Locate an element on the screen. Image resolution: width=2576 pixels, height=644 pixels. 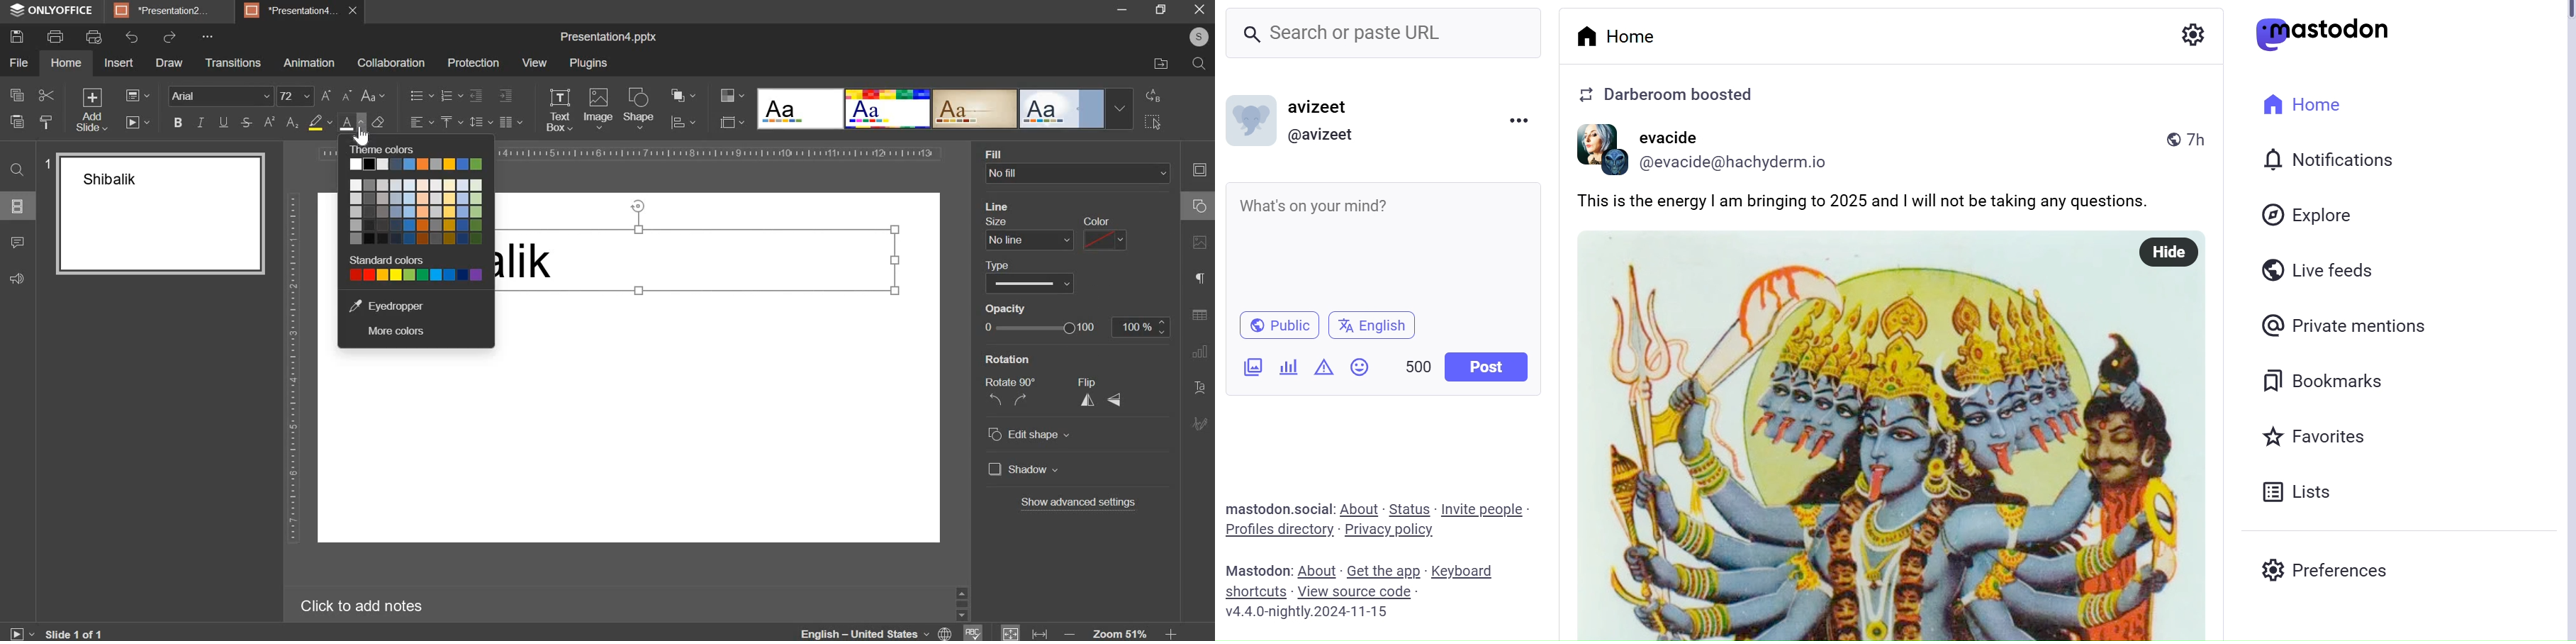
home is located at coordinates (66, 62).